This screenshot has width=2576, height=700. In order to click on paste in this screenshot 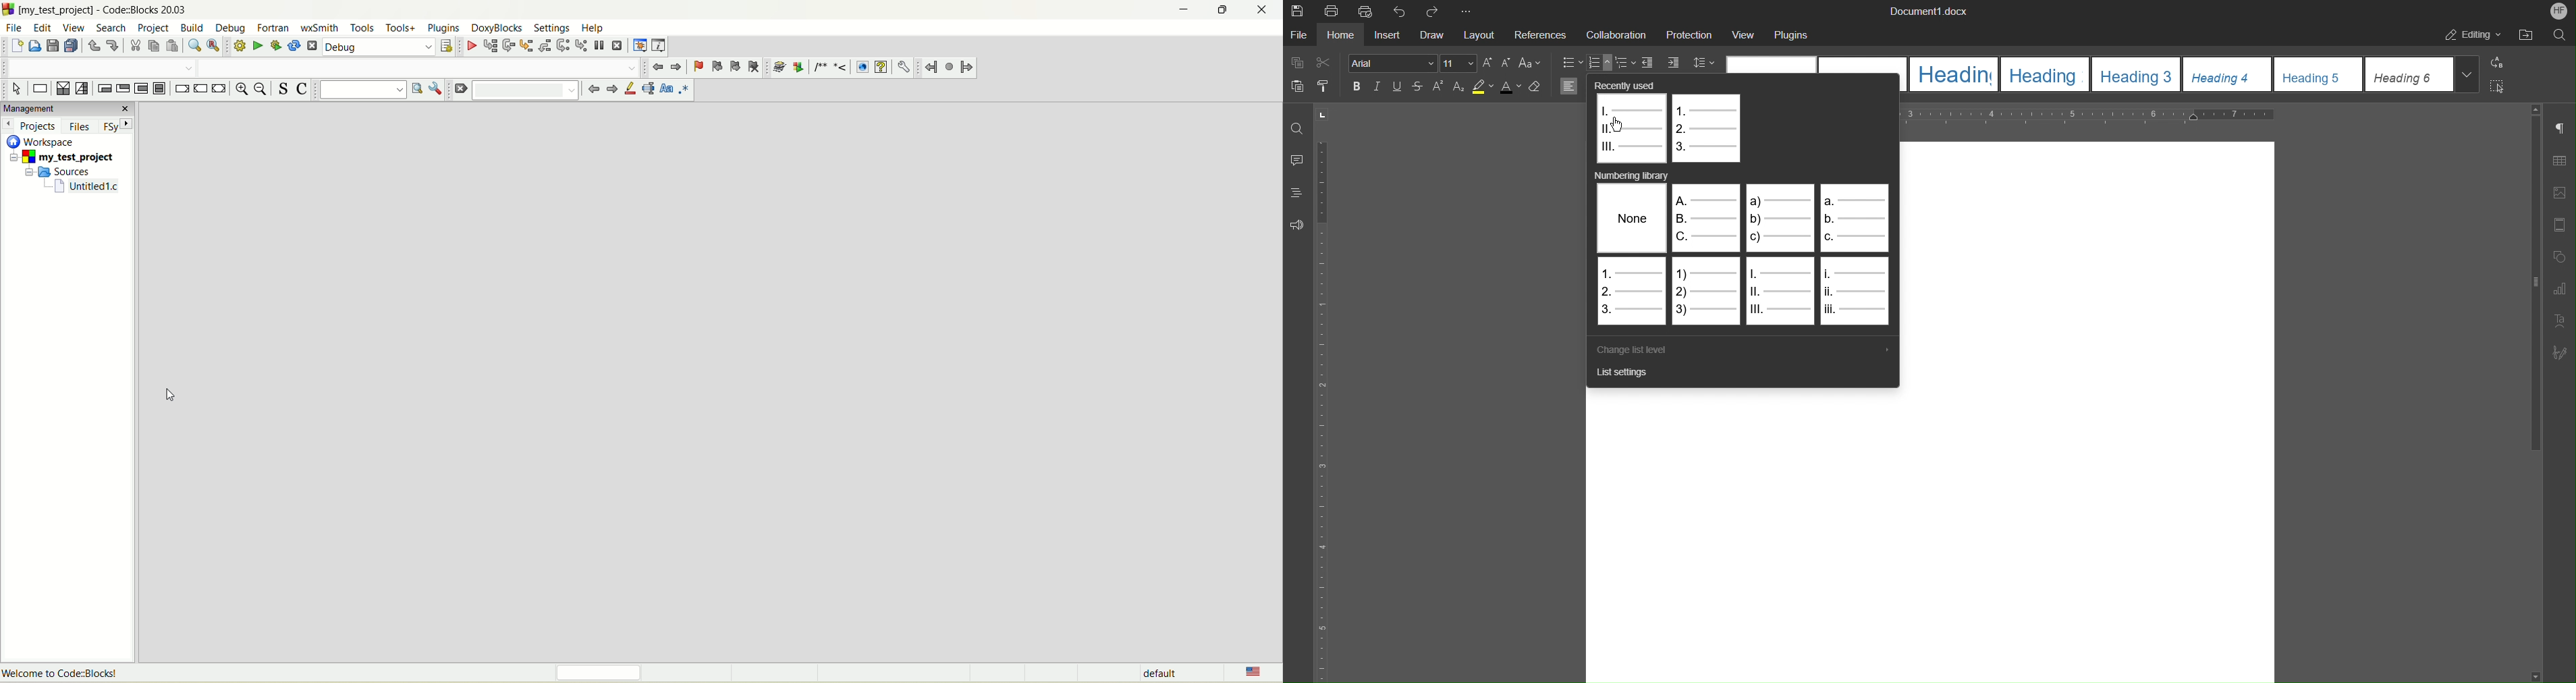, I will do `click(173, 45)`.